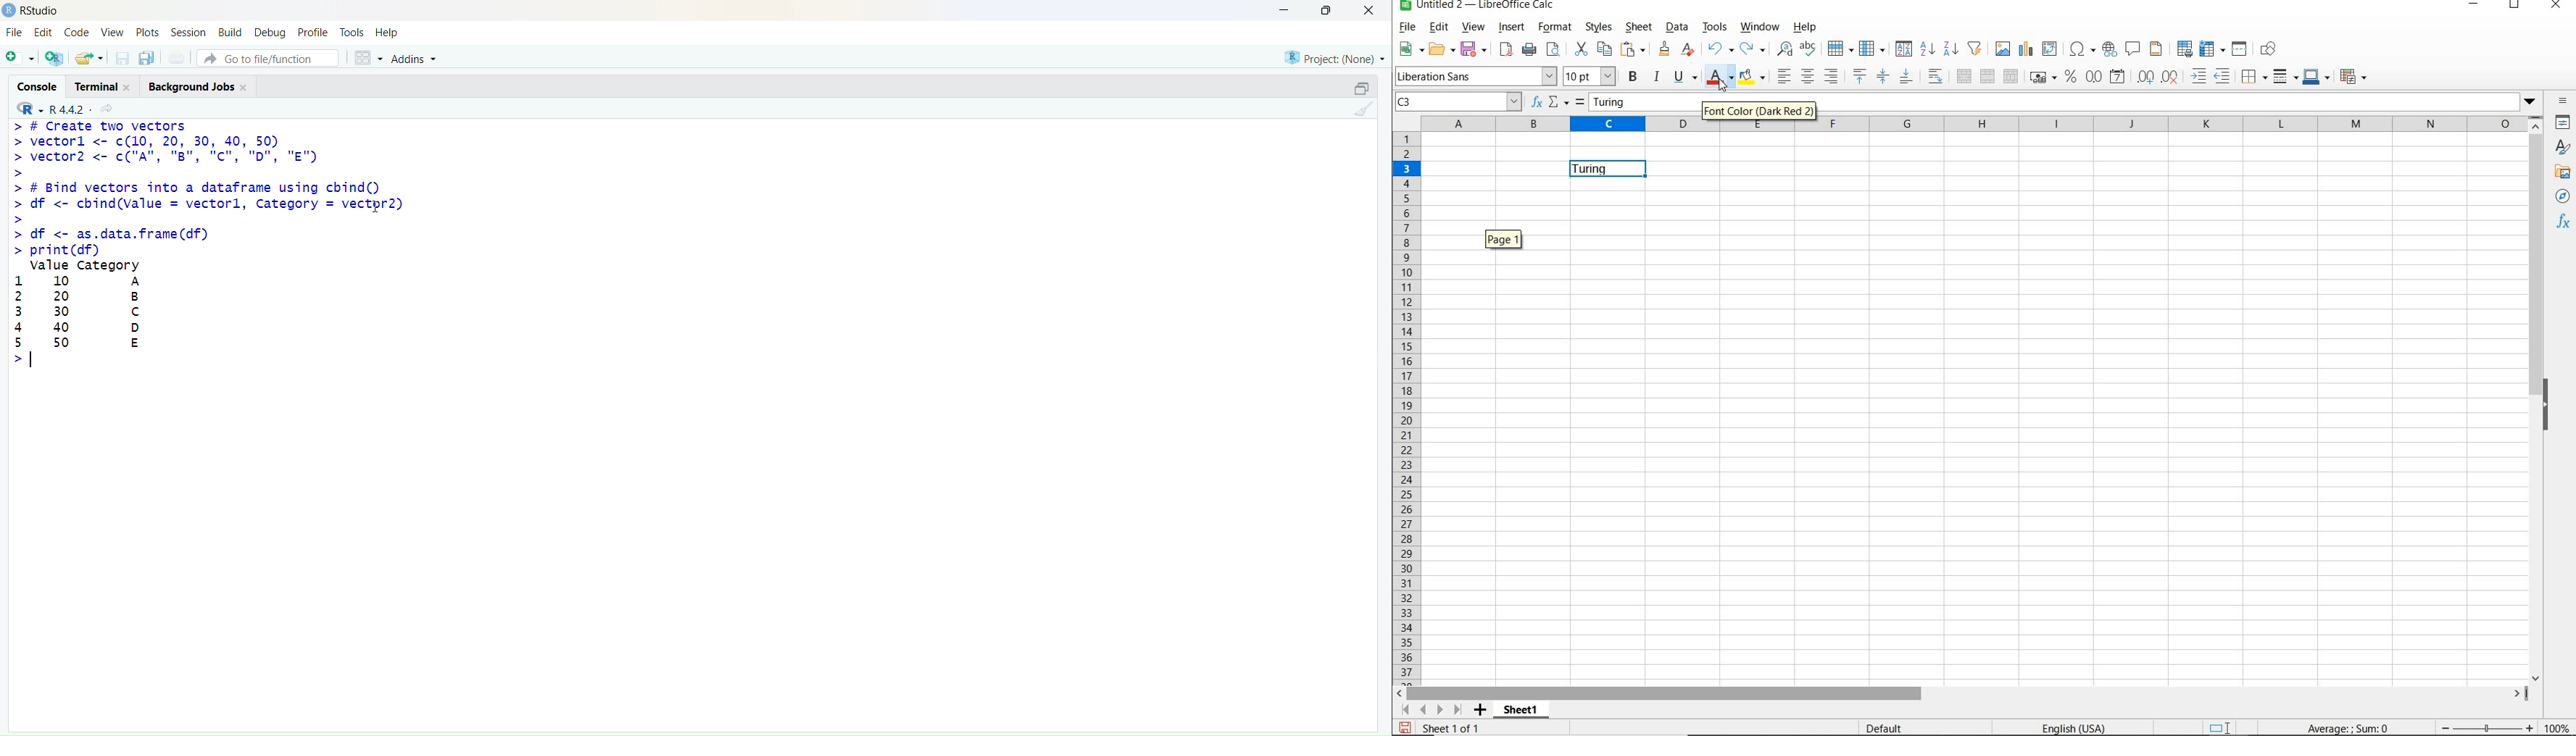  I want to click on BORDER STYLE, so click(2283, 77).